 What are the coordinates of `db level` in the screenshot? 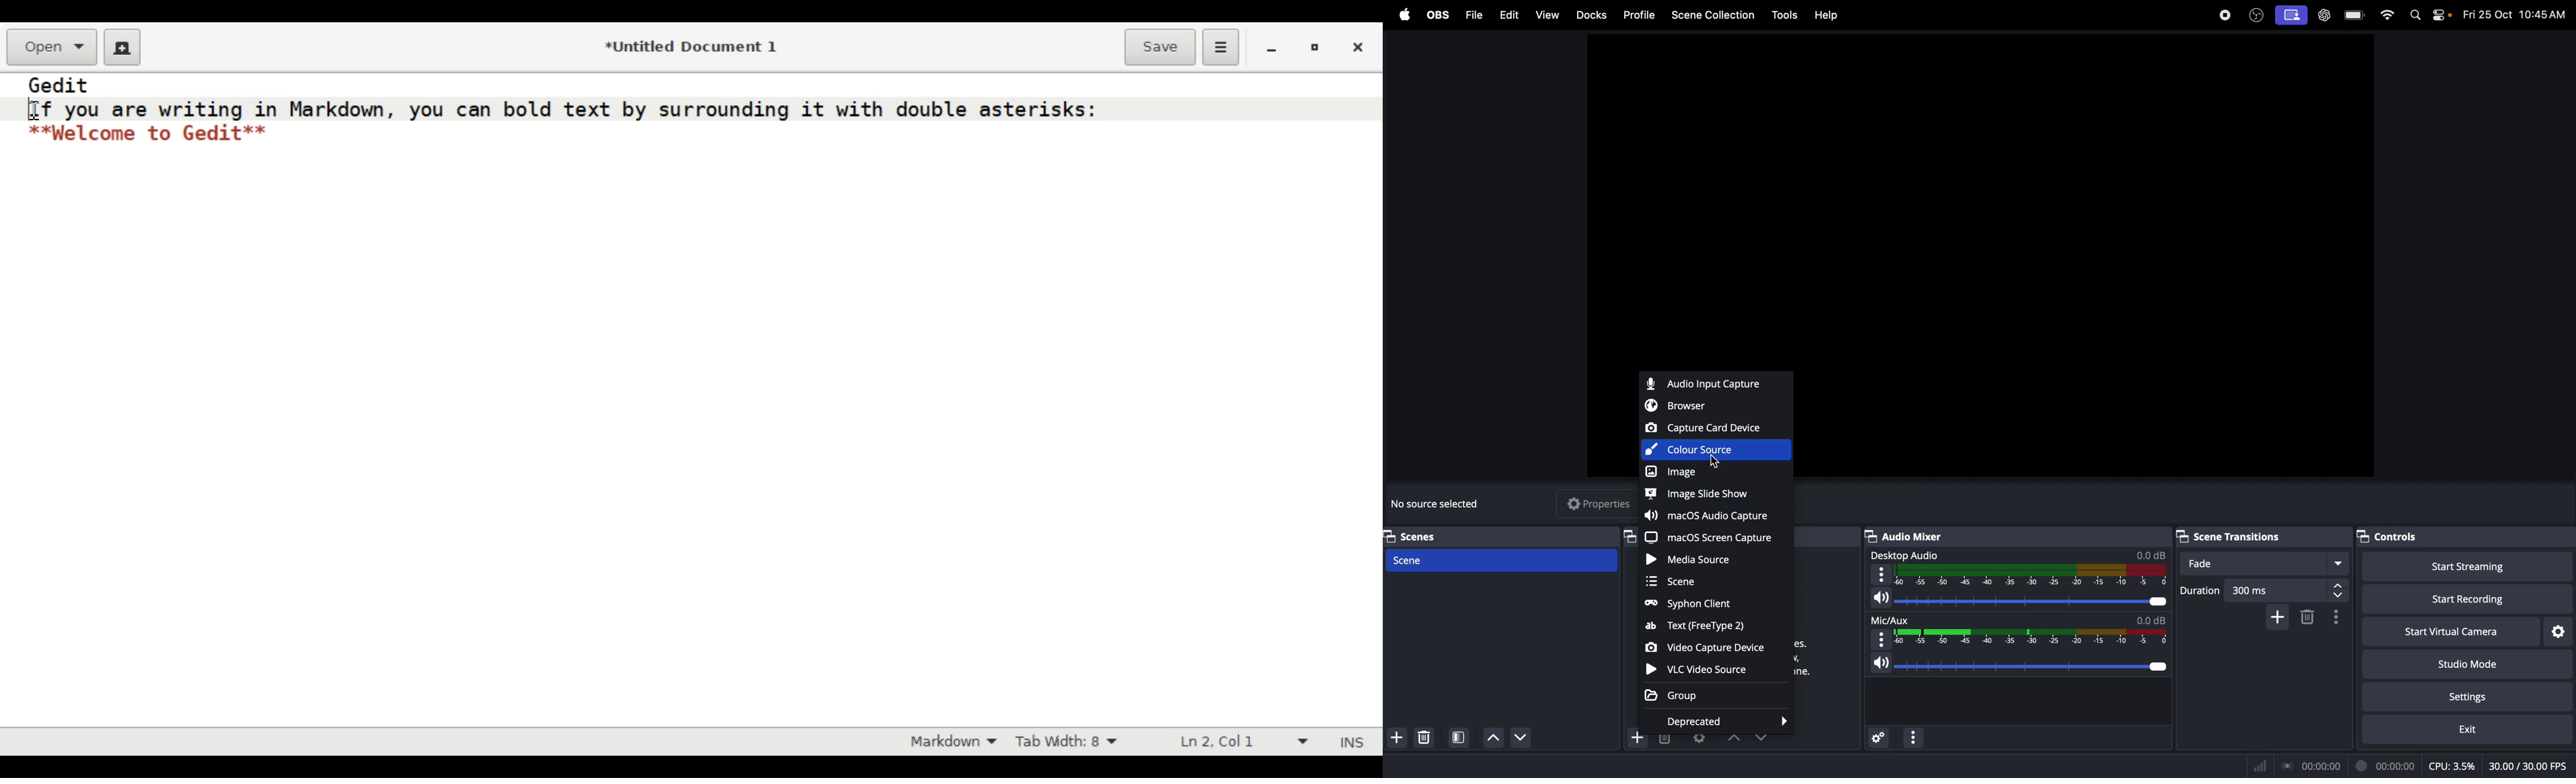 It's located at (2149, 620).